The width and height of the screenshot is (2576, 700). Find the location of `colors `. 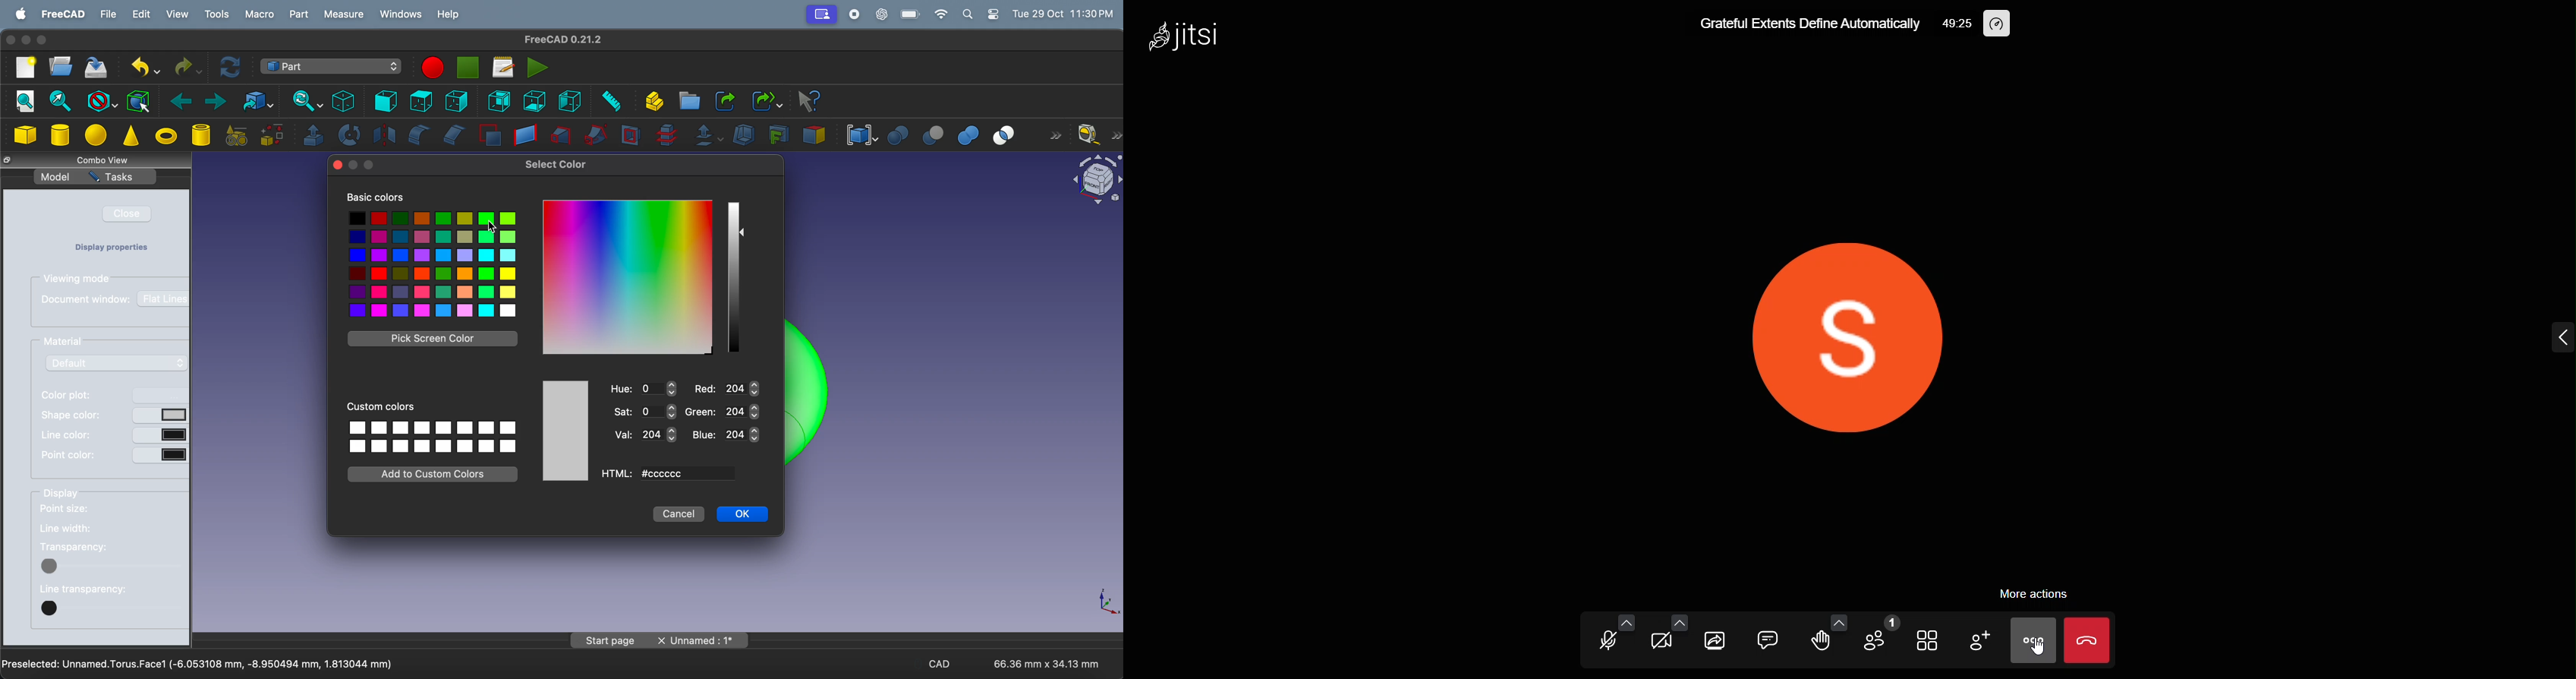

colors  is located at coordinates (566, 429).